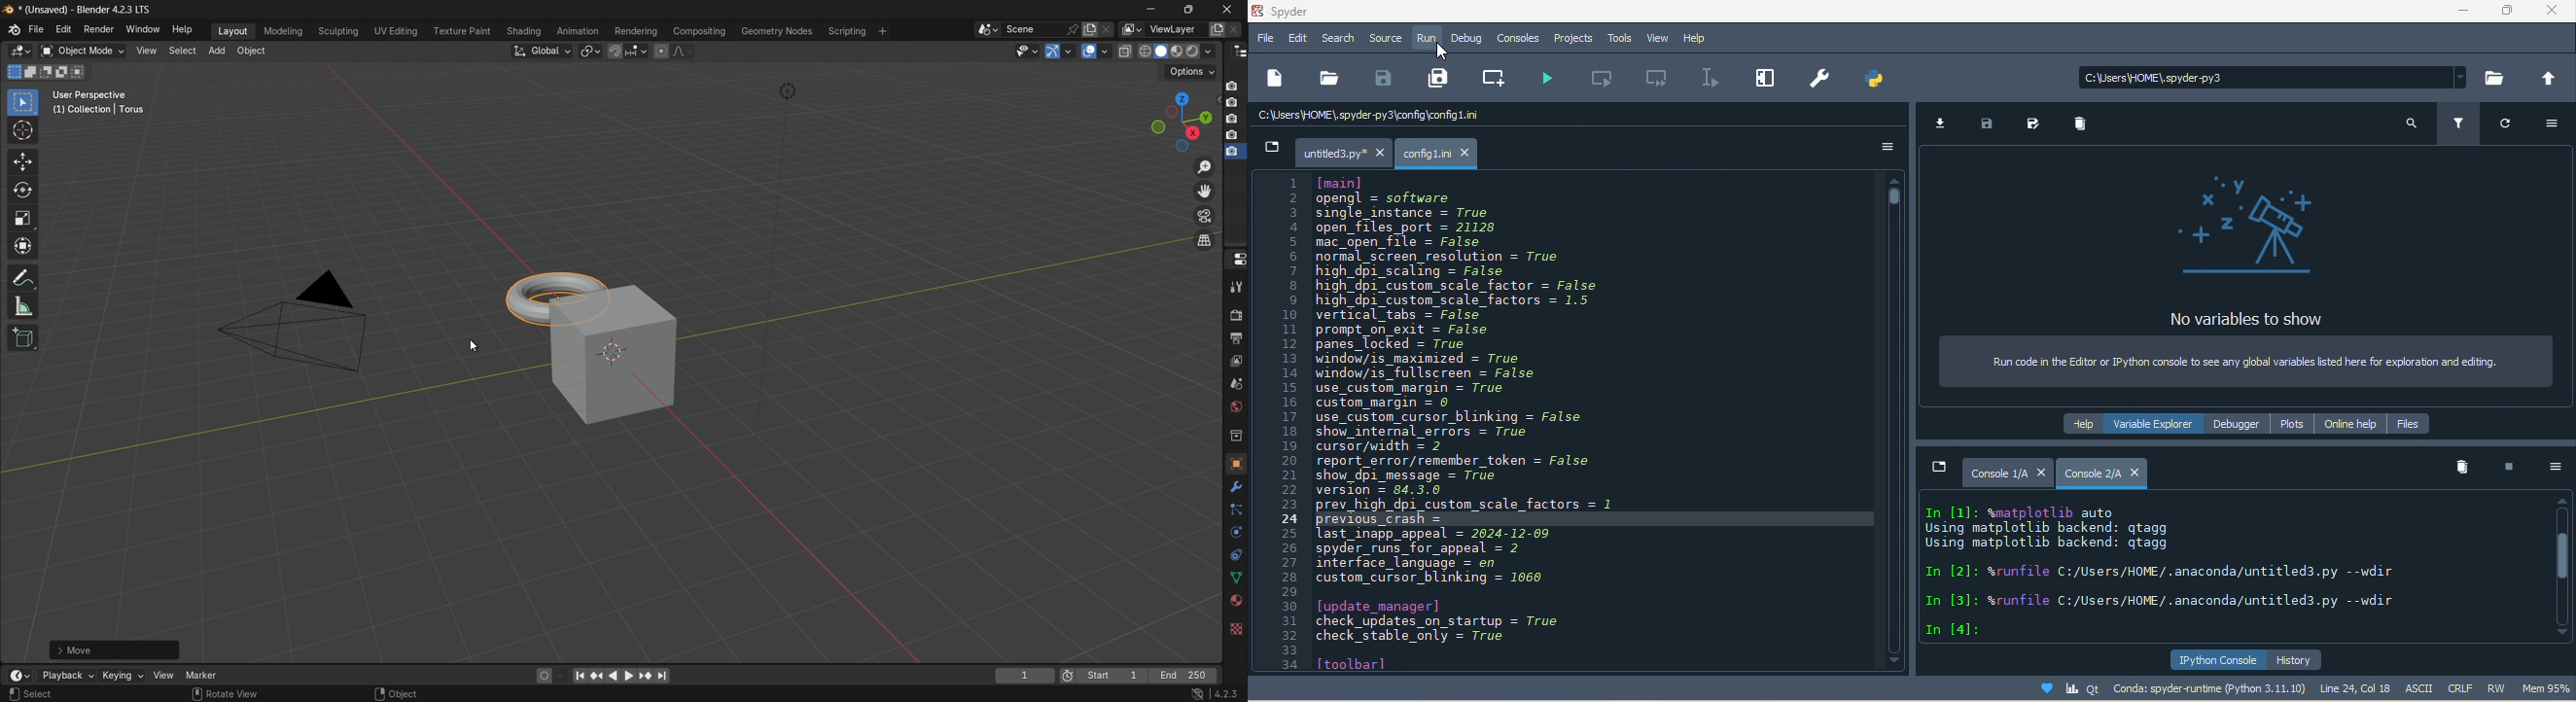 The image size is (2576, 728). Describe the element at coordinates (1231, 9) in the screenshot. I see `close app` at that location.